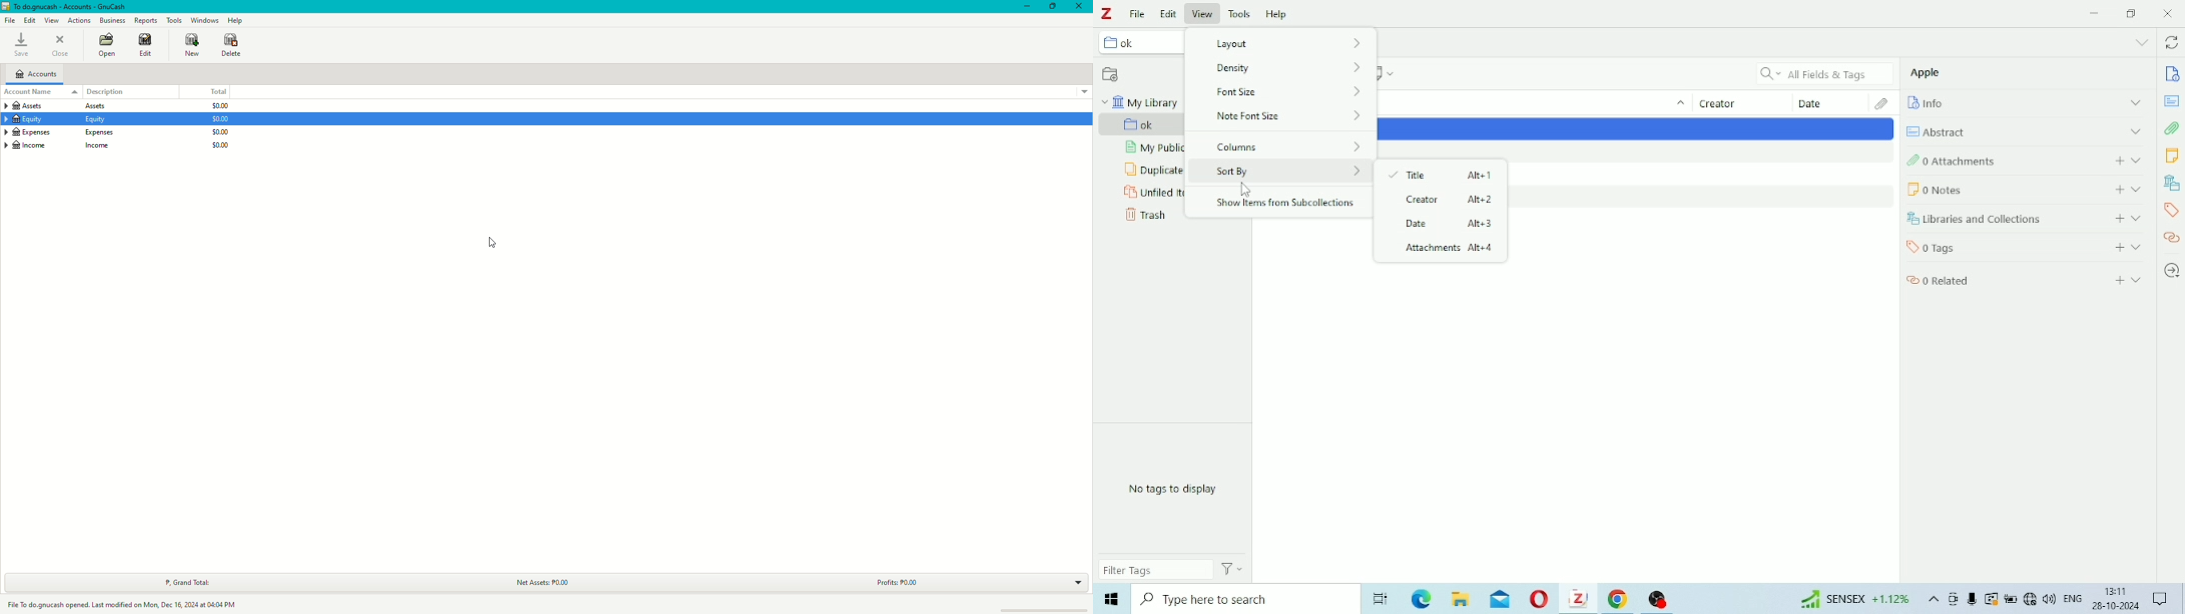  Describe the element at coordinates (125, 603) in the screenshot. I see `Save notification` at that location.